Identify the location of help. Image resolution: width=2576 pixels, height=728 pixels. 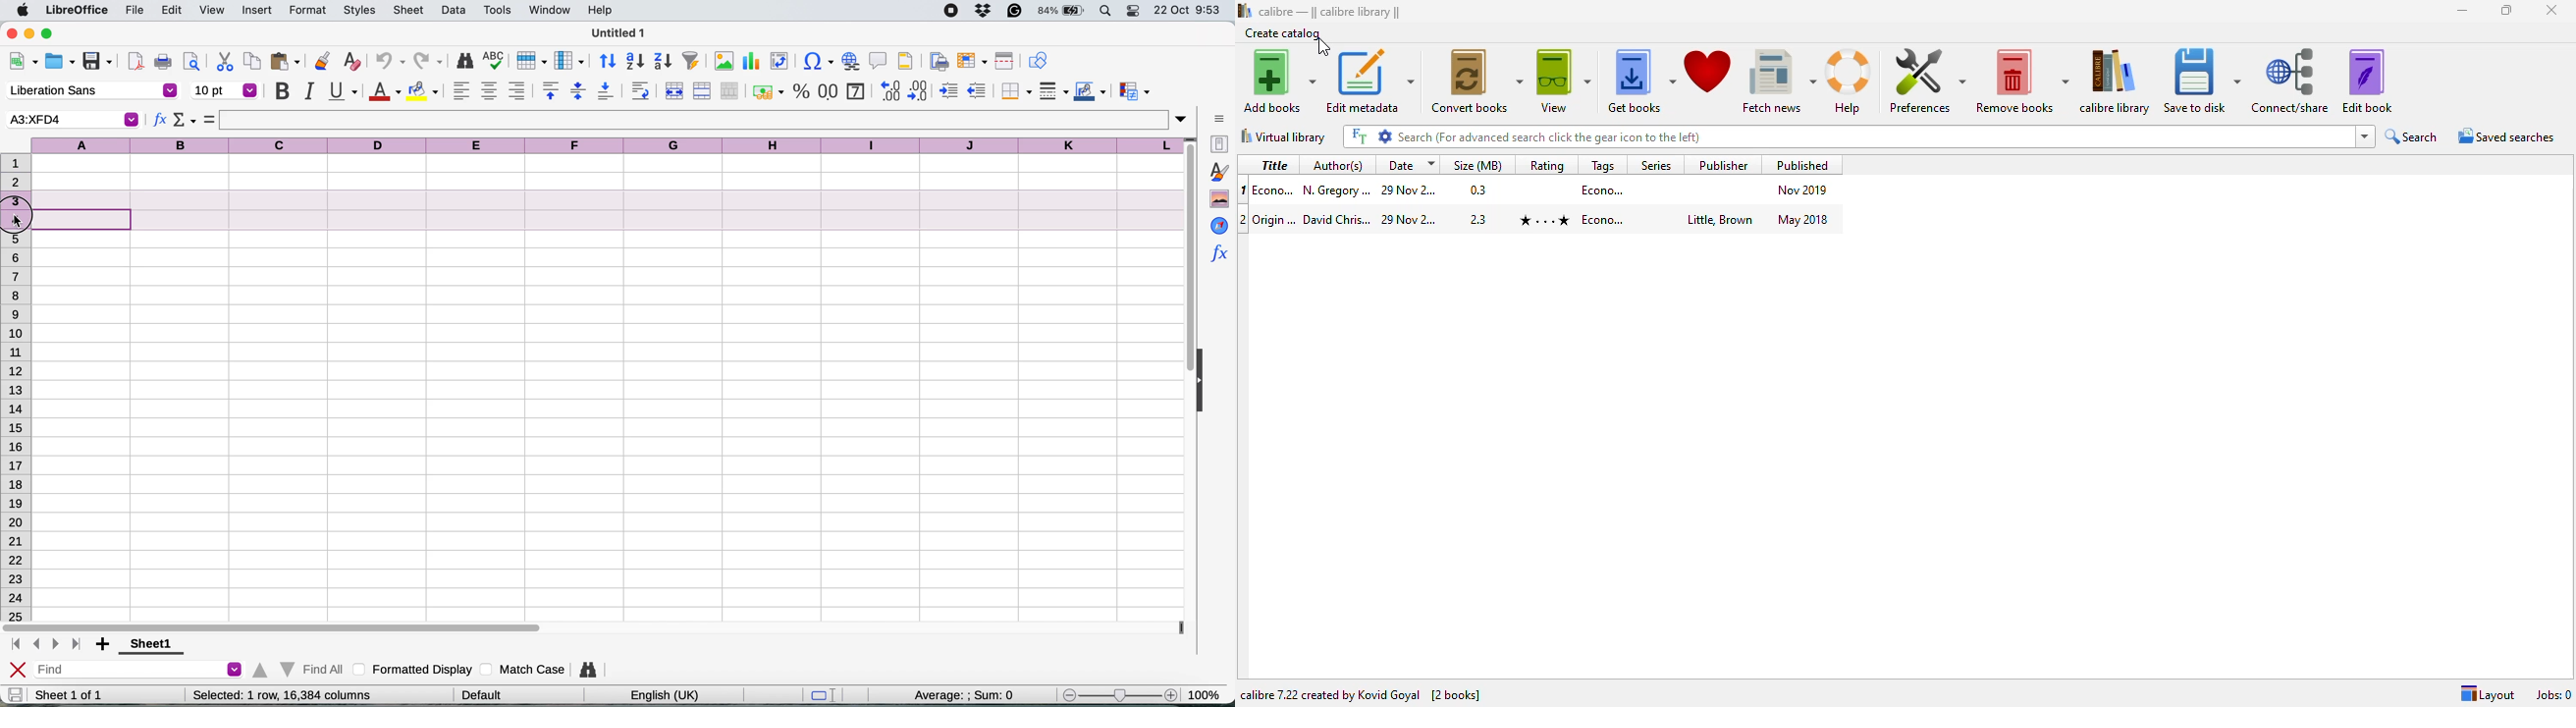
(1850, 81).